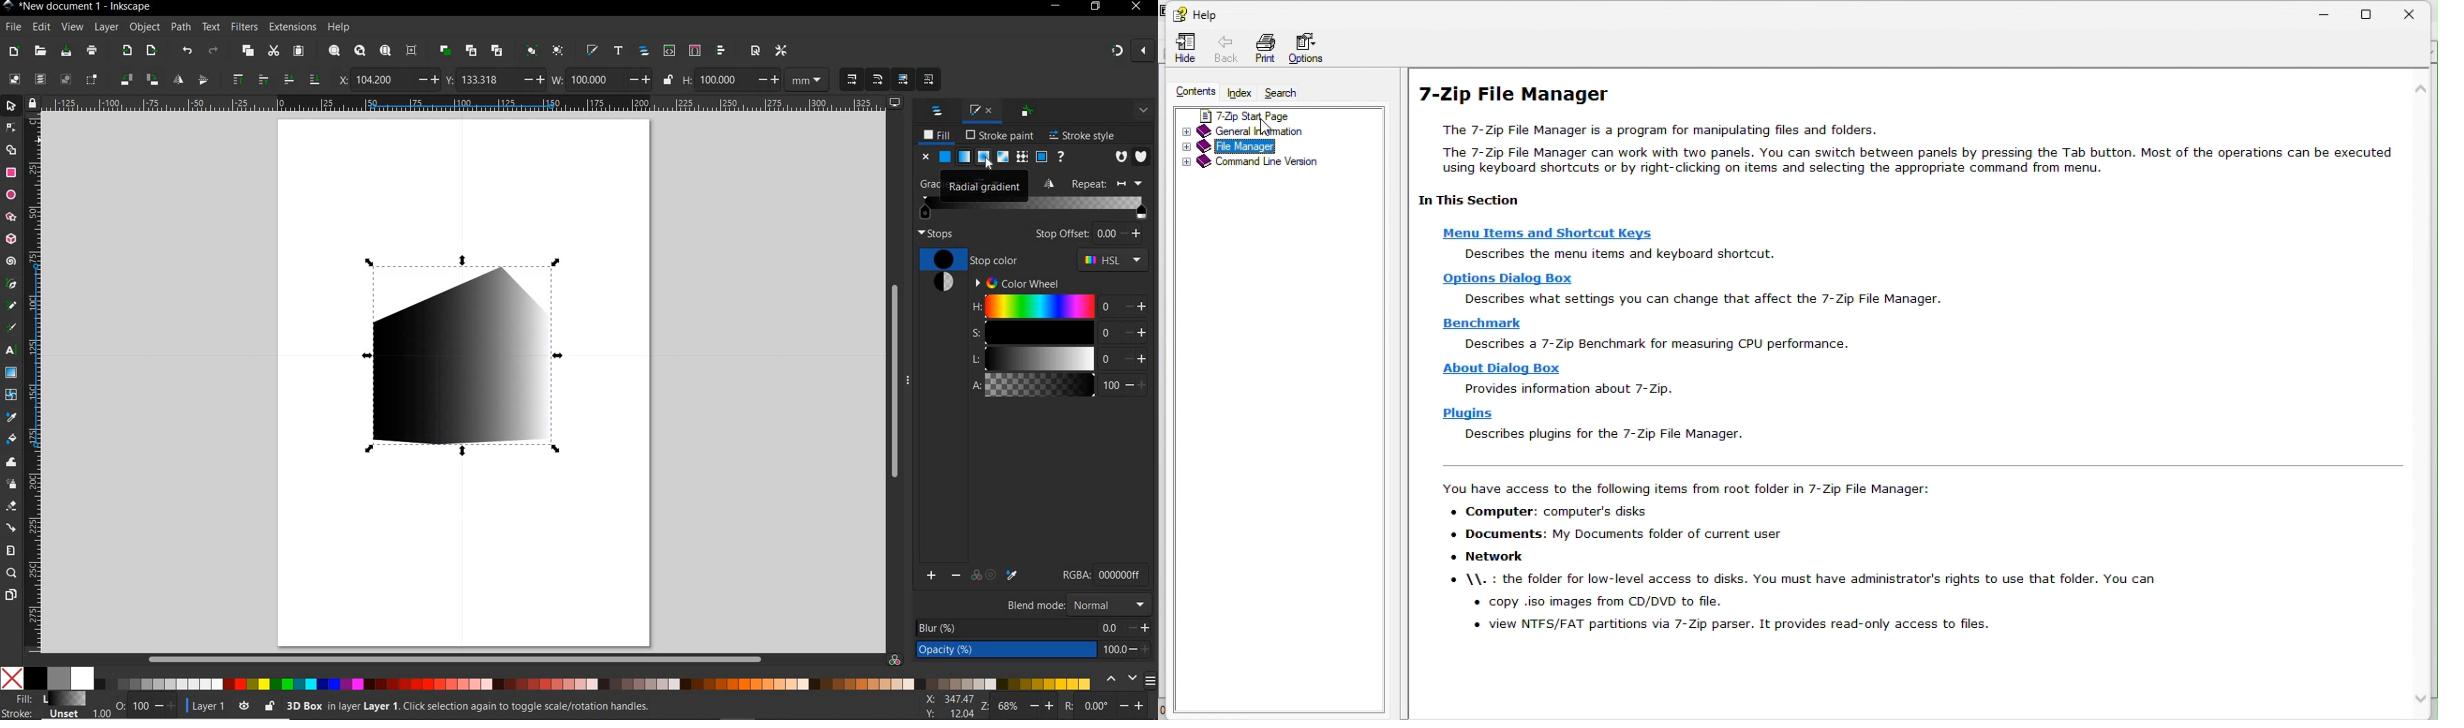 This screenshot has height=728, width=2464. Describe the element at coordinates (243, 26) in the screenshot. I see `FILTERS` at that location.